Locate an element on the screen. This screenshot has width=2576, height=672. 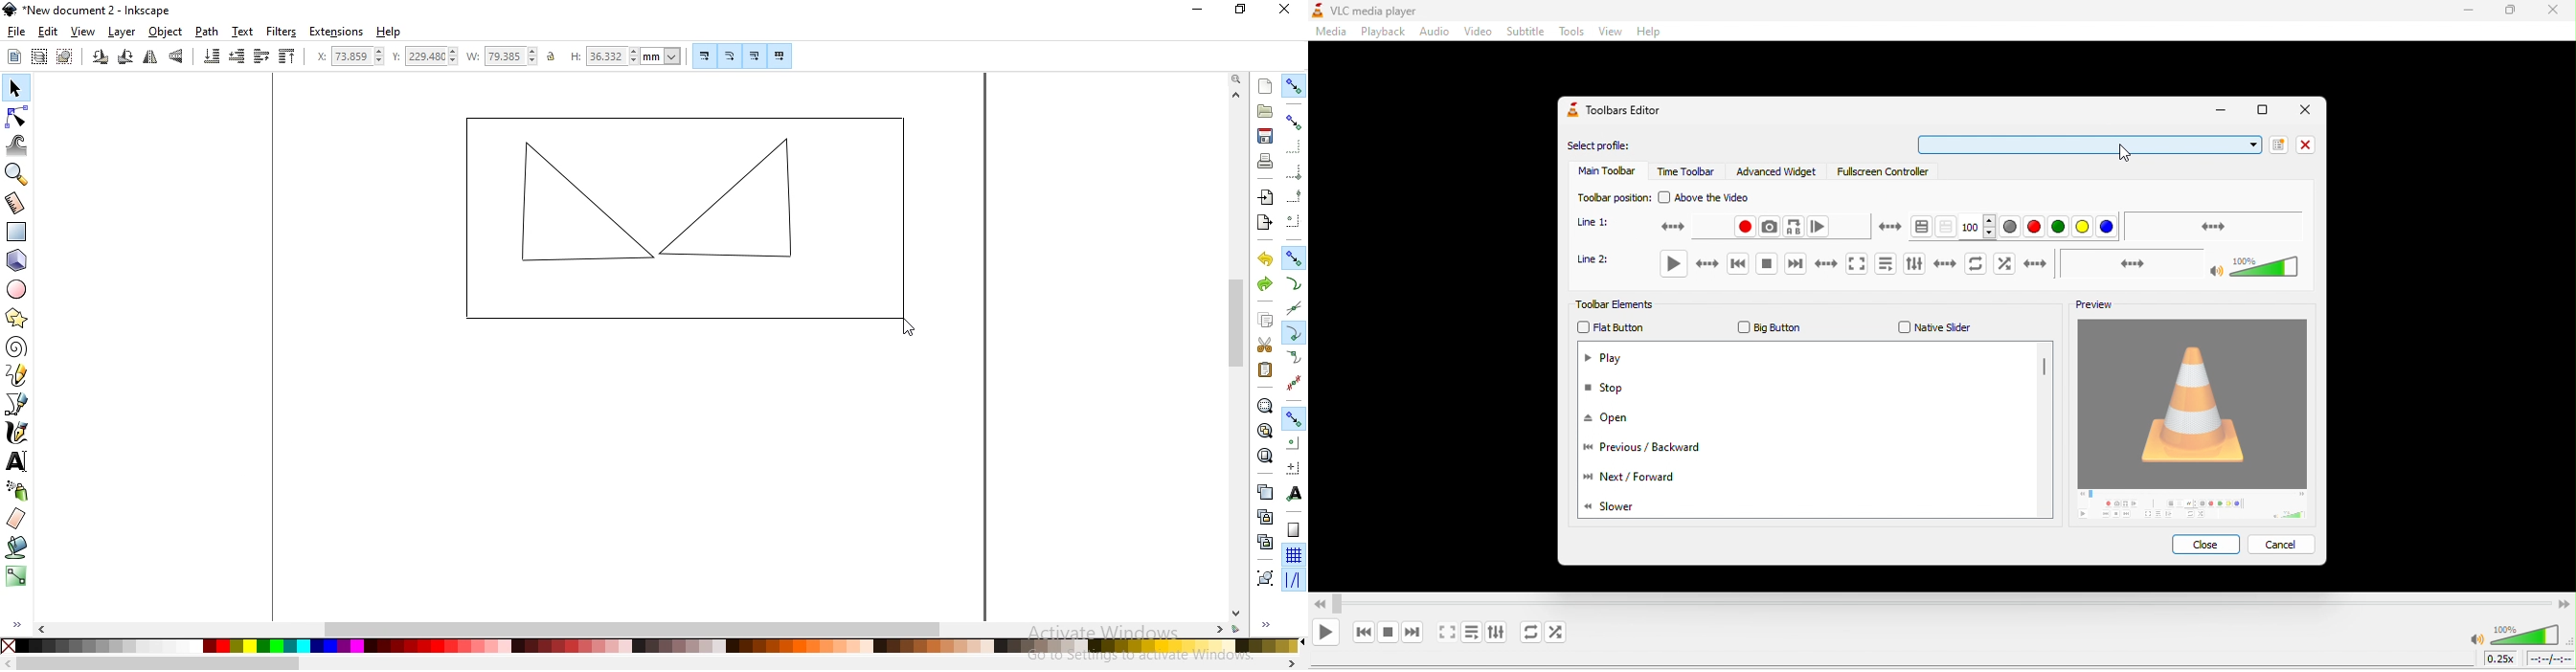
close is located at coordinates (2554, 11).